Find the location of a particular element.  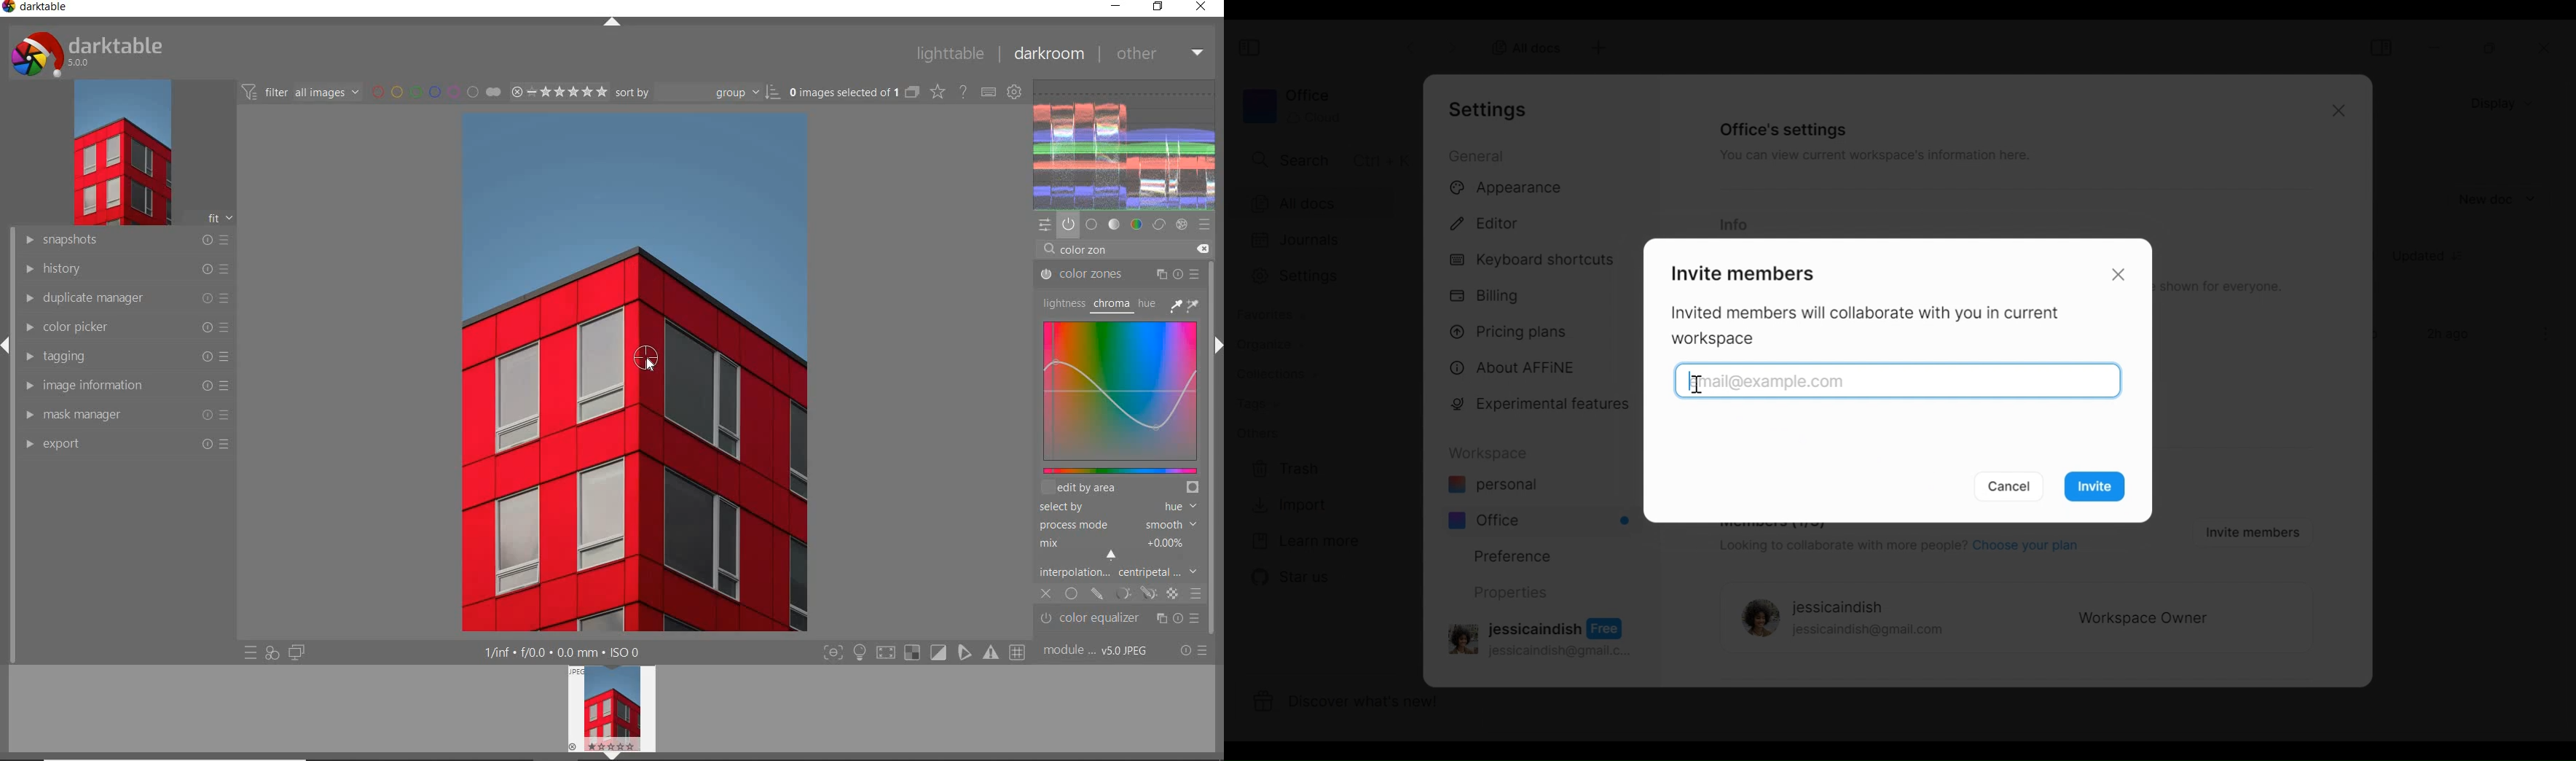

filter by image color label is located at coordinates (436, 92).